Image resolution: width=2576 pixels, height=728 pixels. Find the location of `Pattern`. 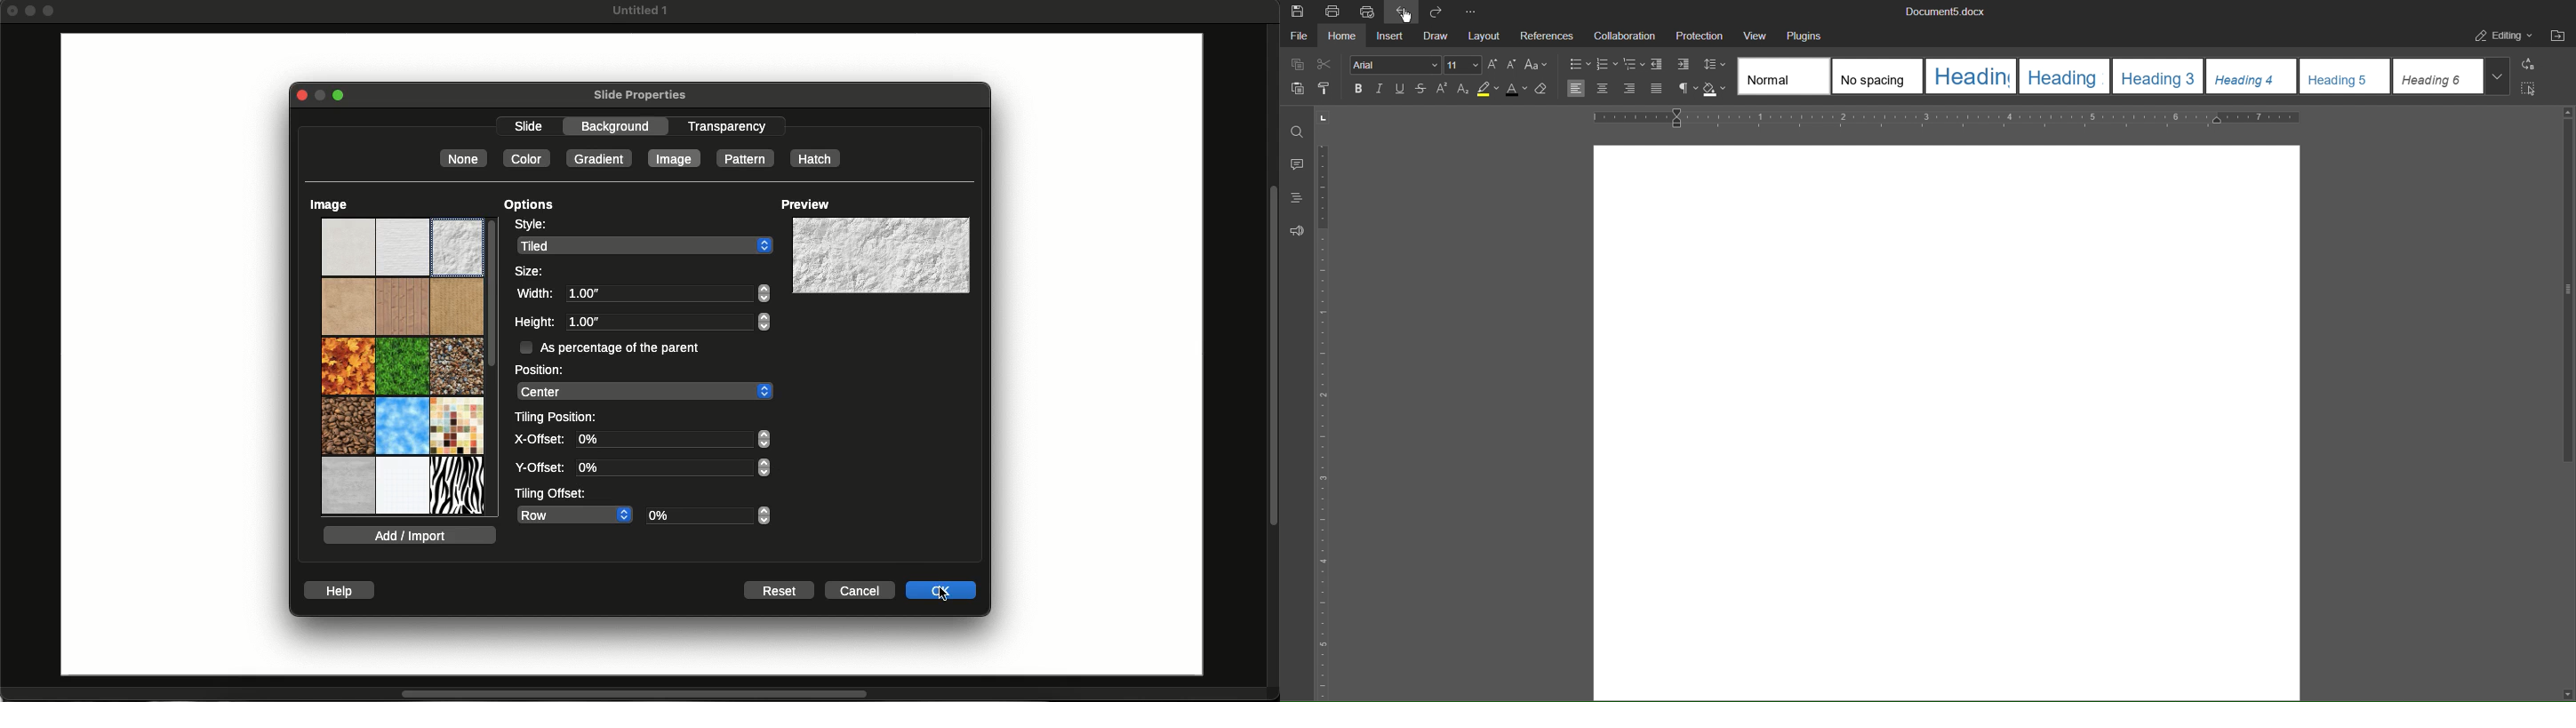

Pattern is located at coordinates (743, 158).